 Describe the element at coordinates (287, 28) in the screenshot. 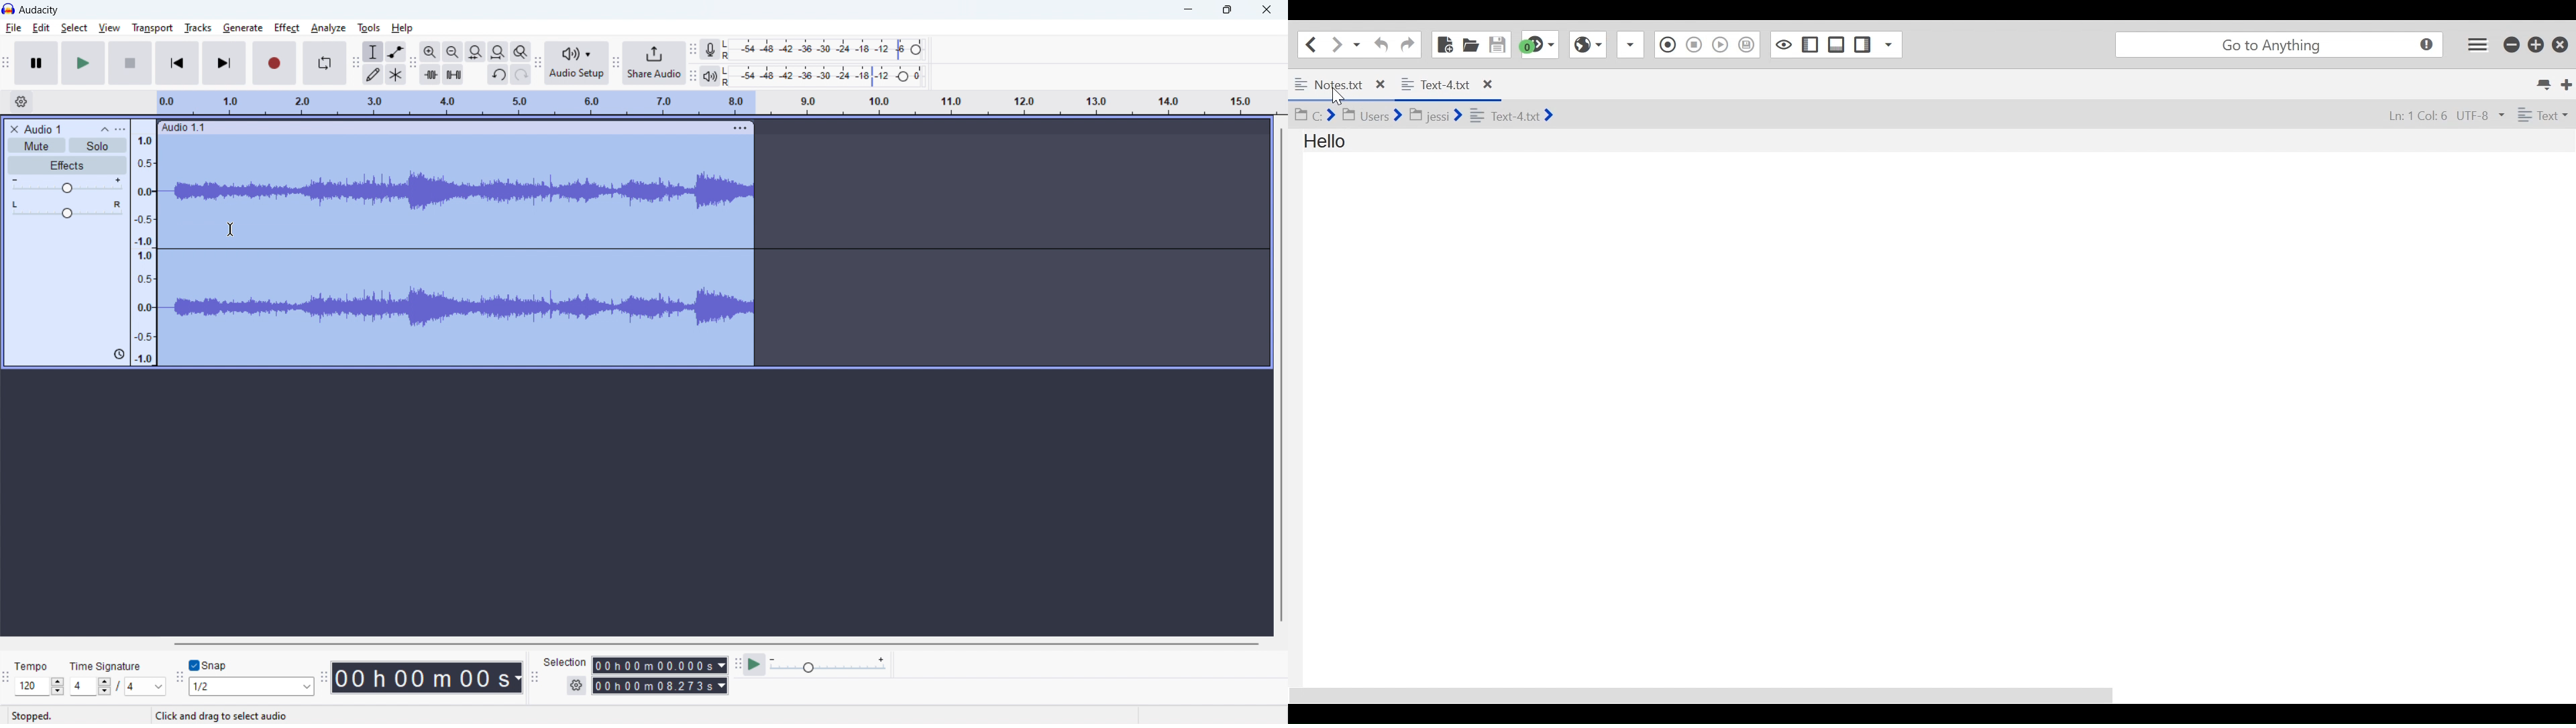

I see `effect` at that location.